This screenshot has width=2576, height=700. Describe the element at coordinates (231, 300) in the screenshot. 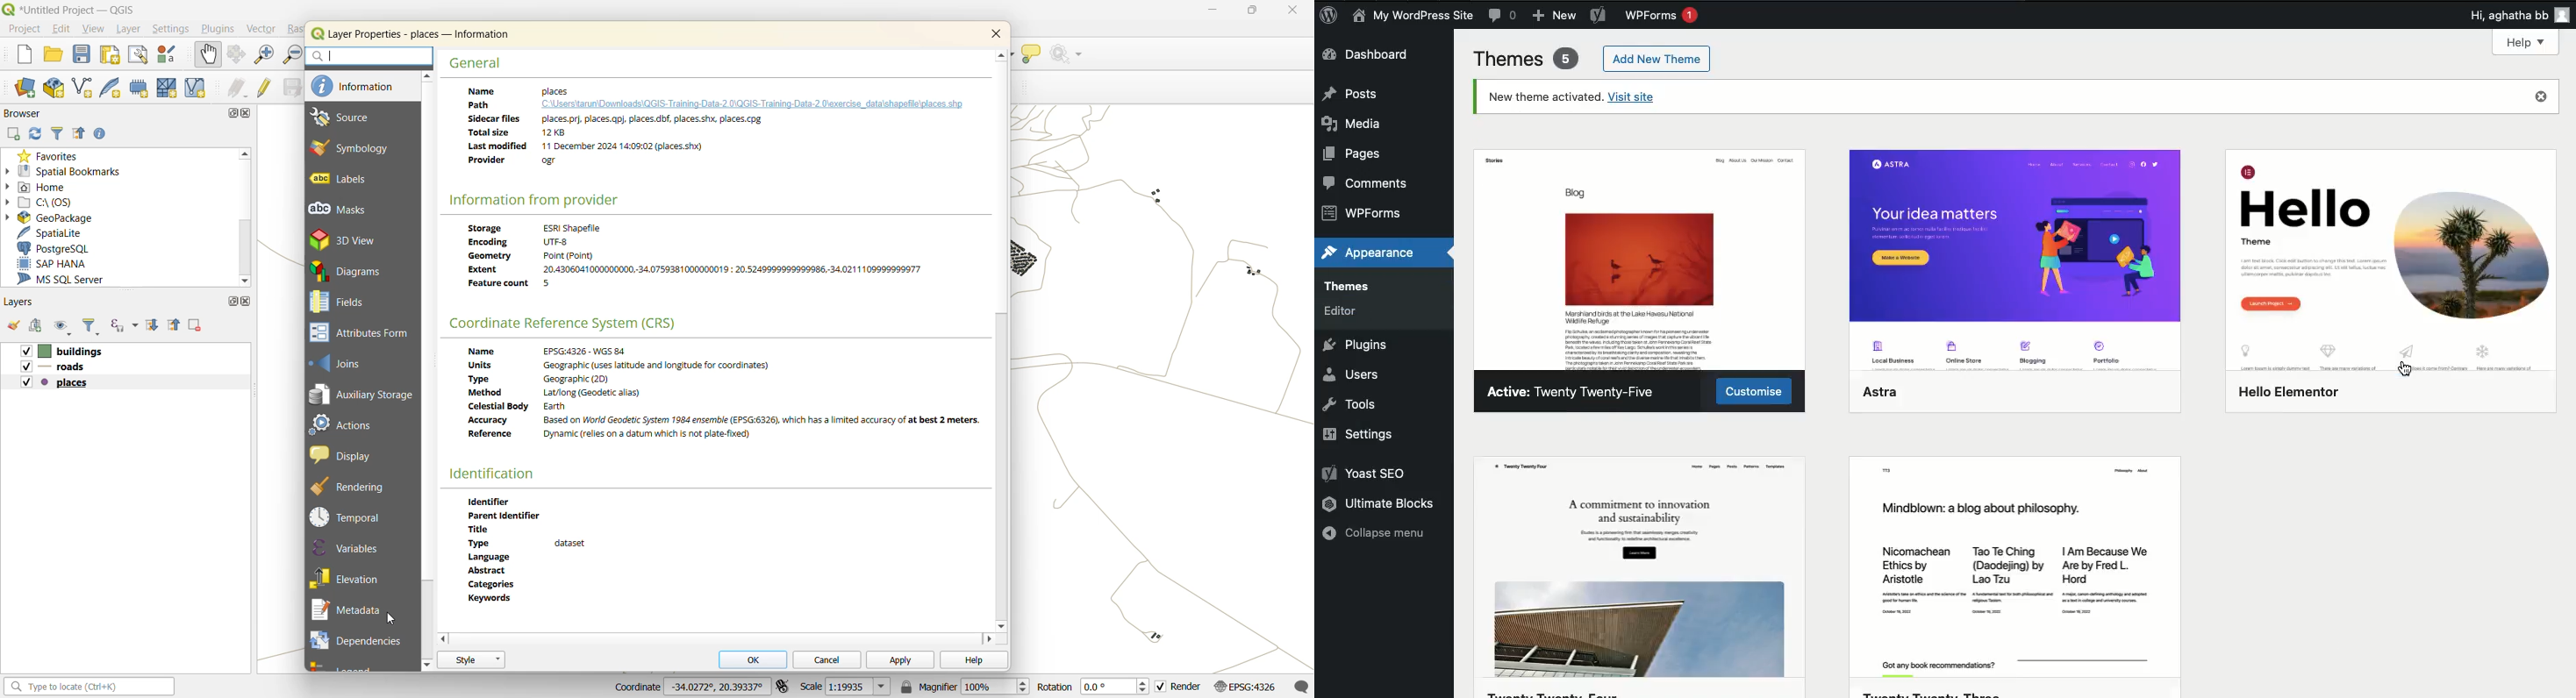

I see `maximize` at that location.